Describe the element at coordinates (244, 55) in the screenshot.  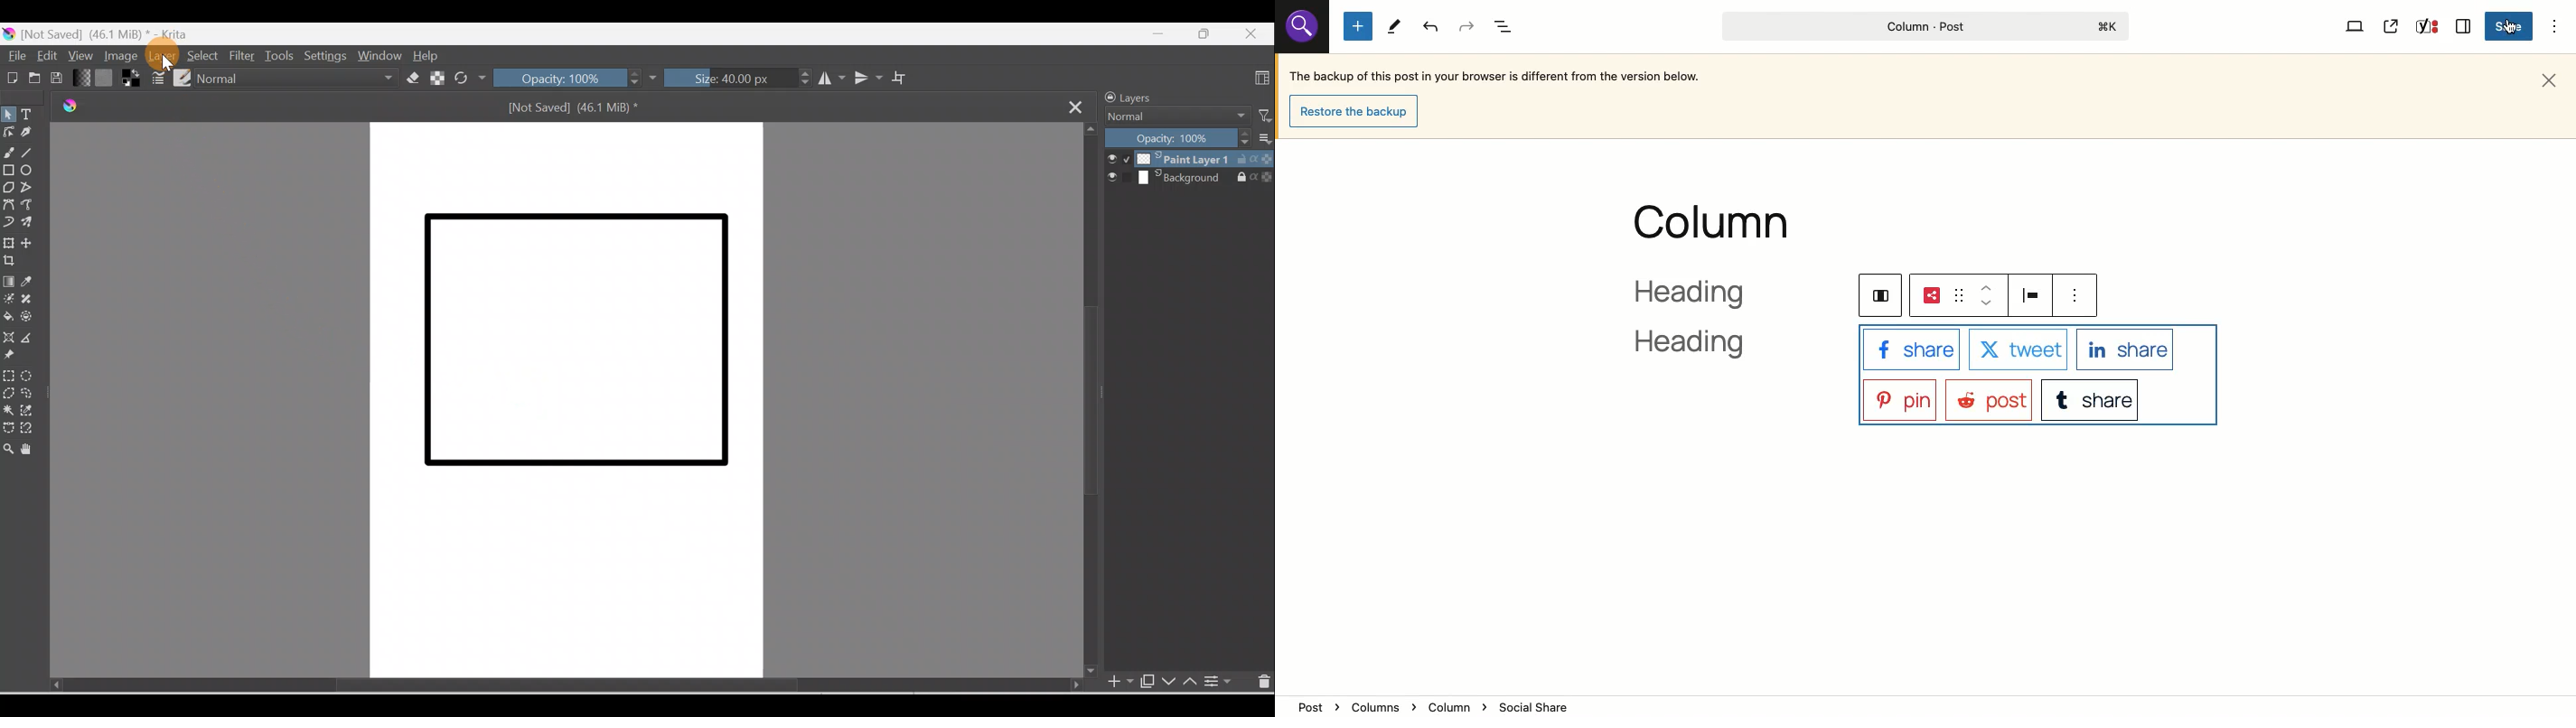
I see `Filter` at that location.